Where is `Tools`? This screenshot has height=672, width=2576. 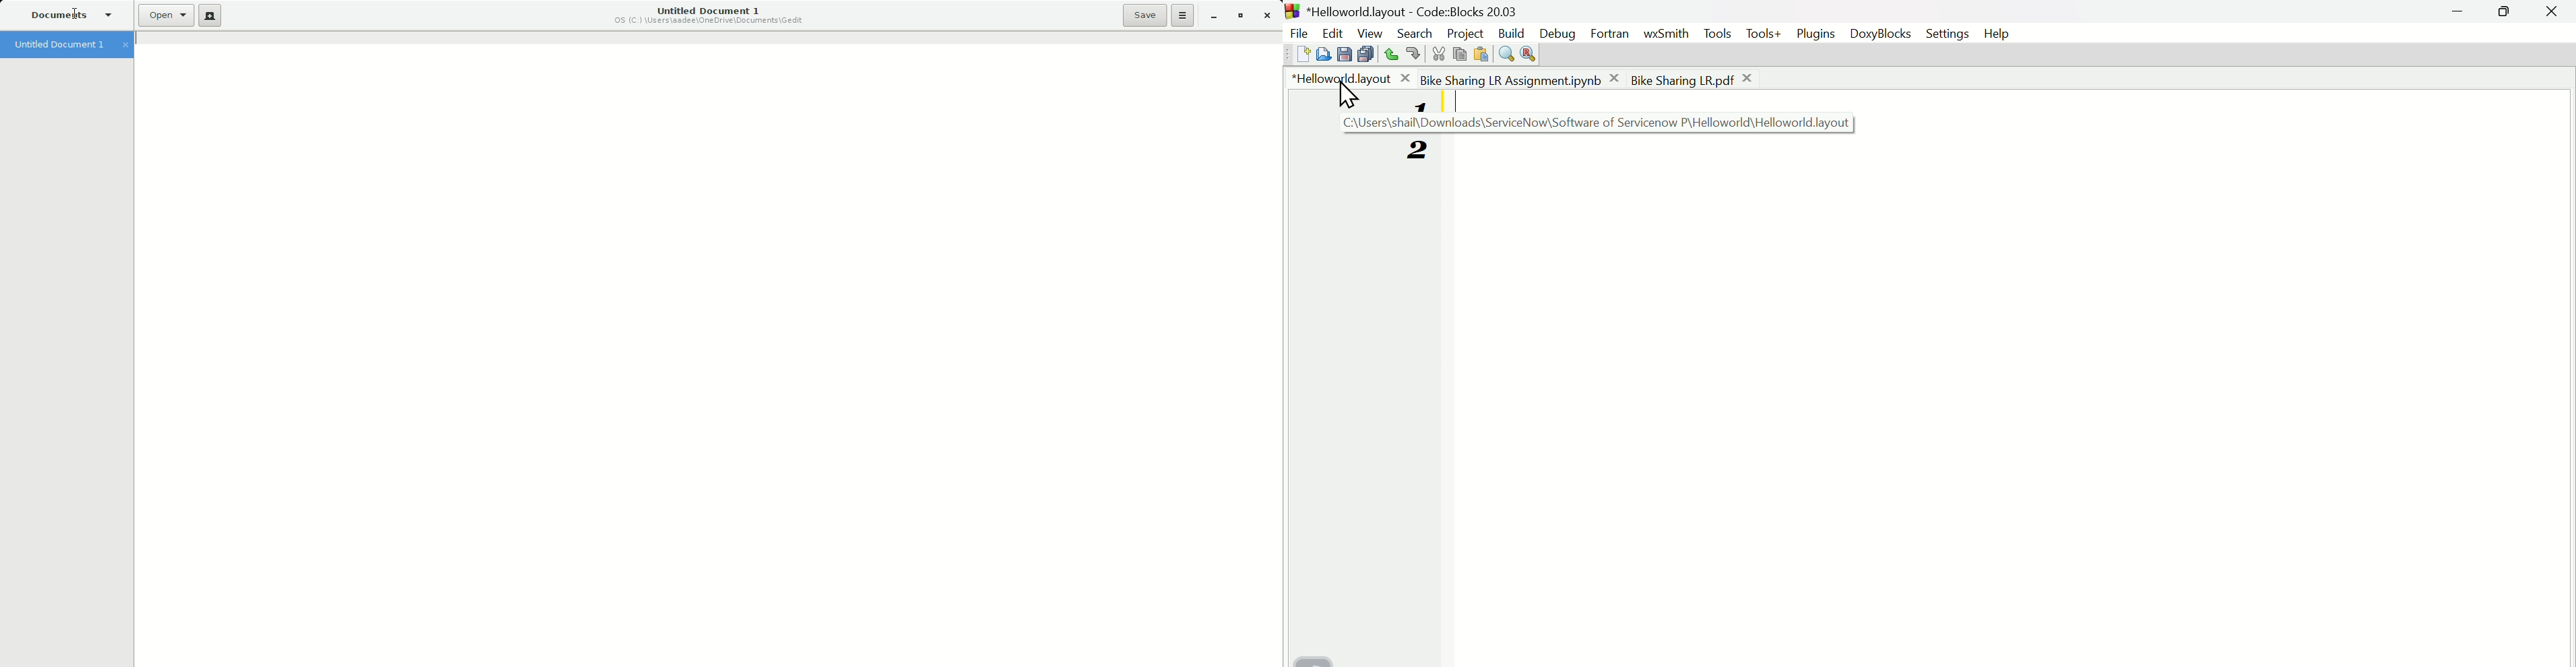
Tools is located at coordinates (1718, 34).